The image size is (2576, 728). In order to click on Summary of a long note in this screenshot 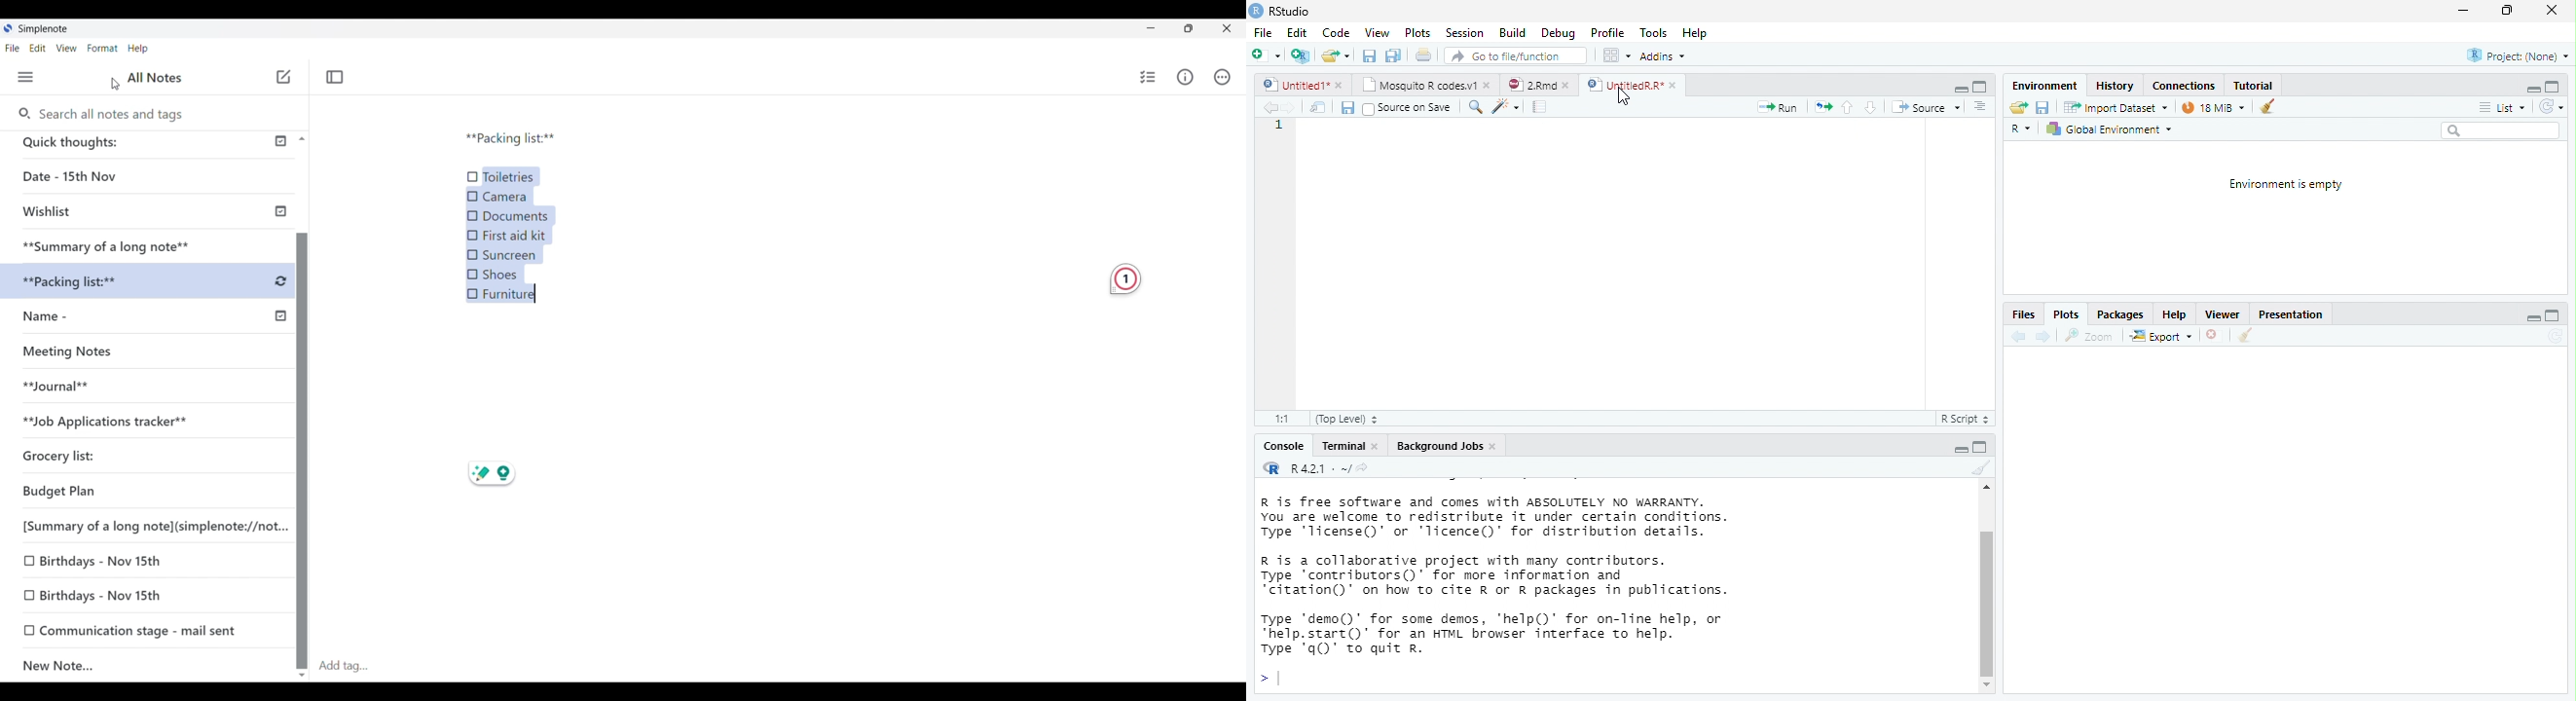, I will do `click(108, 245)`.